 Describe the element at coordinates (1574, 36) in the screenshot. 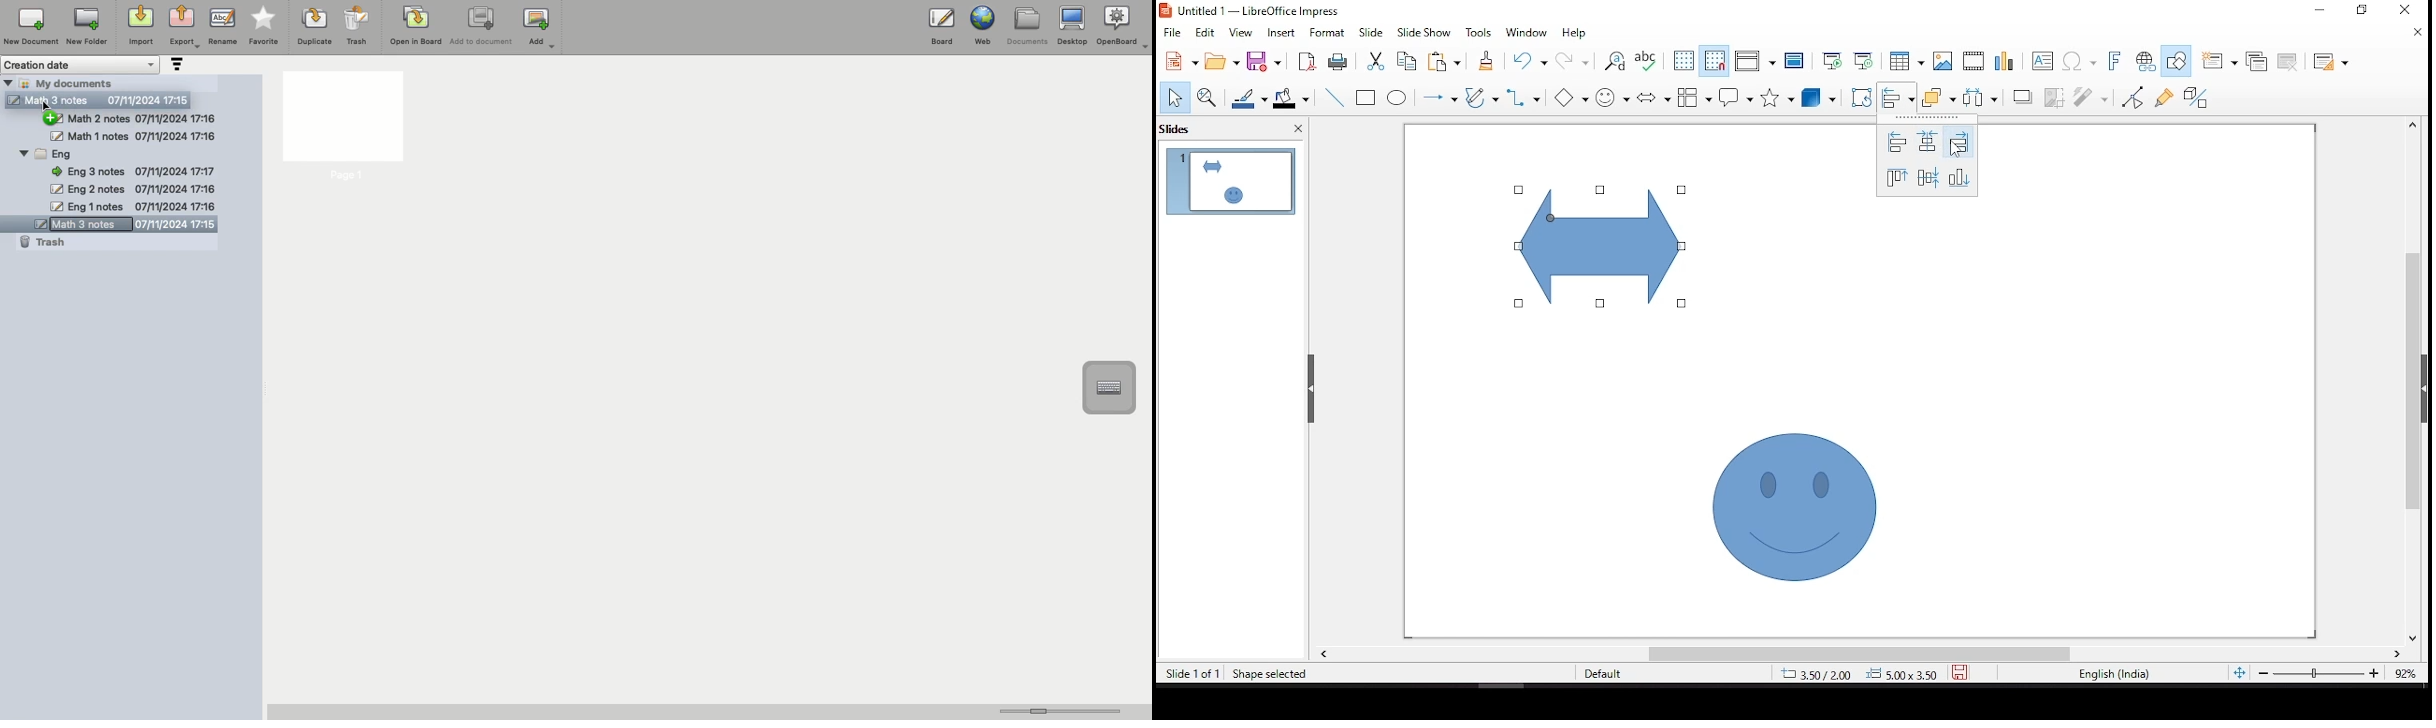

I see `help` at that location.